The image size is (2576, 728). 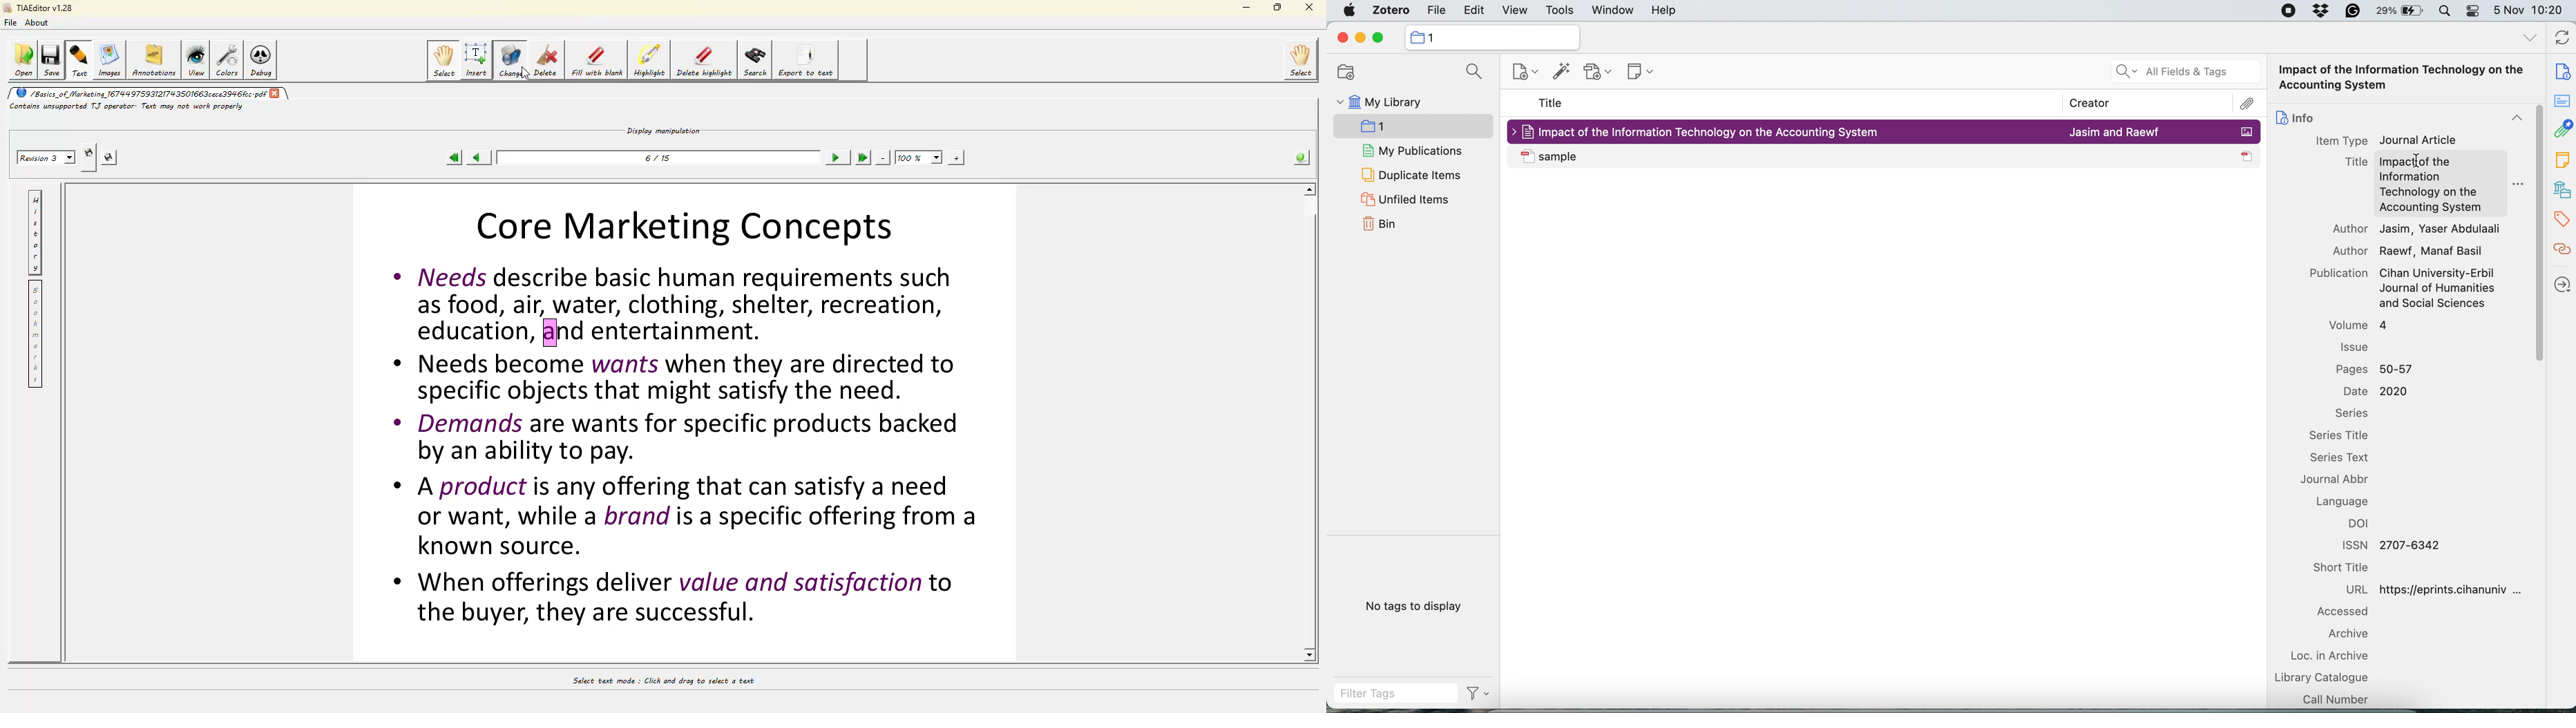 I want to click on series title, so click(x=2342, y=437).